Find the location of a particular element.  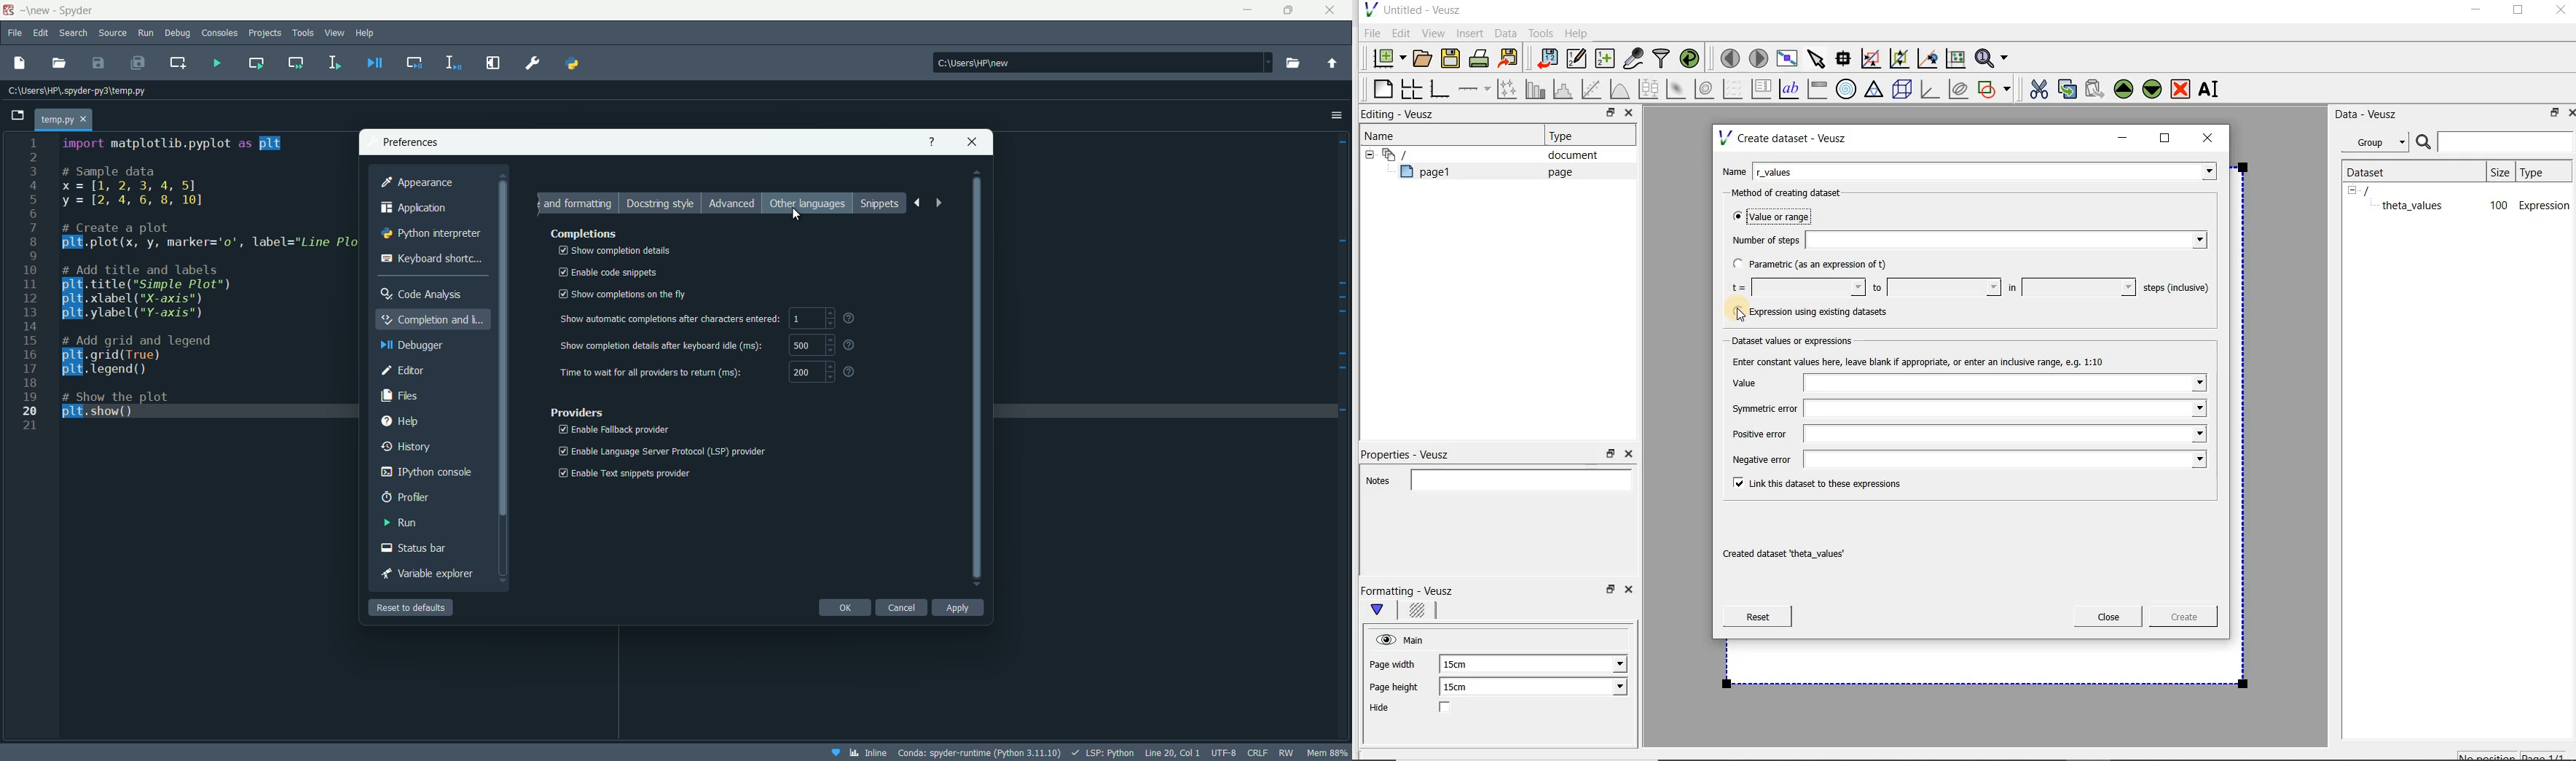

Close is located at coordinates (1627, 114).